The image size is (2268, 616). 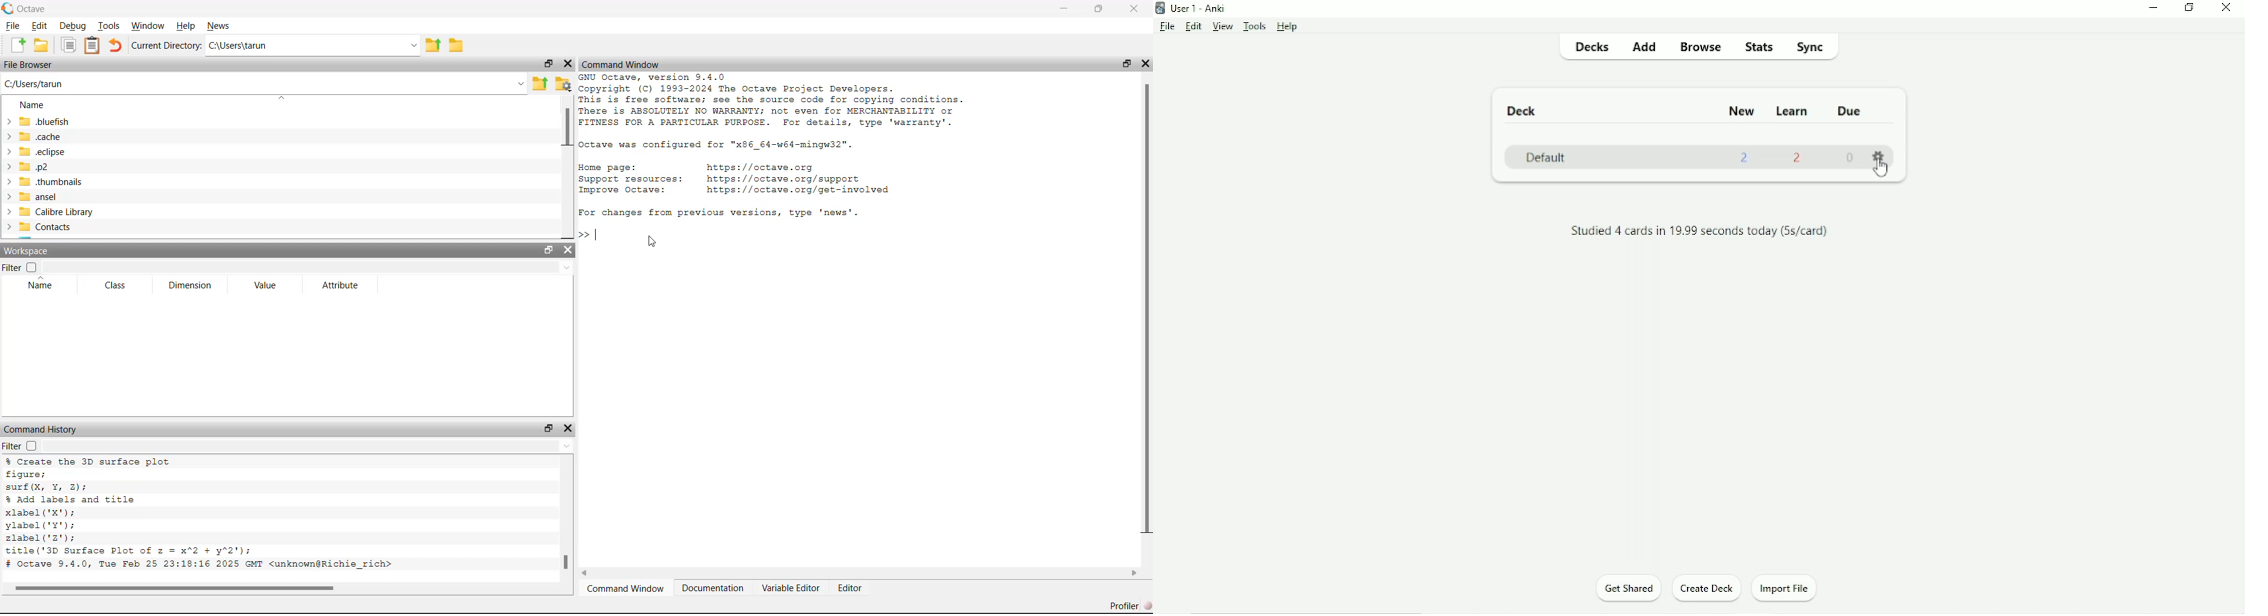 What do you see at coordinates (1702, 49) in the screenshot?
I see `Browse` at bounding box center [1702, 49].